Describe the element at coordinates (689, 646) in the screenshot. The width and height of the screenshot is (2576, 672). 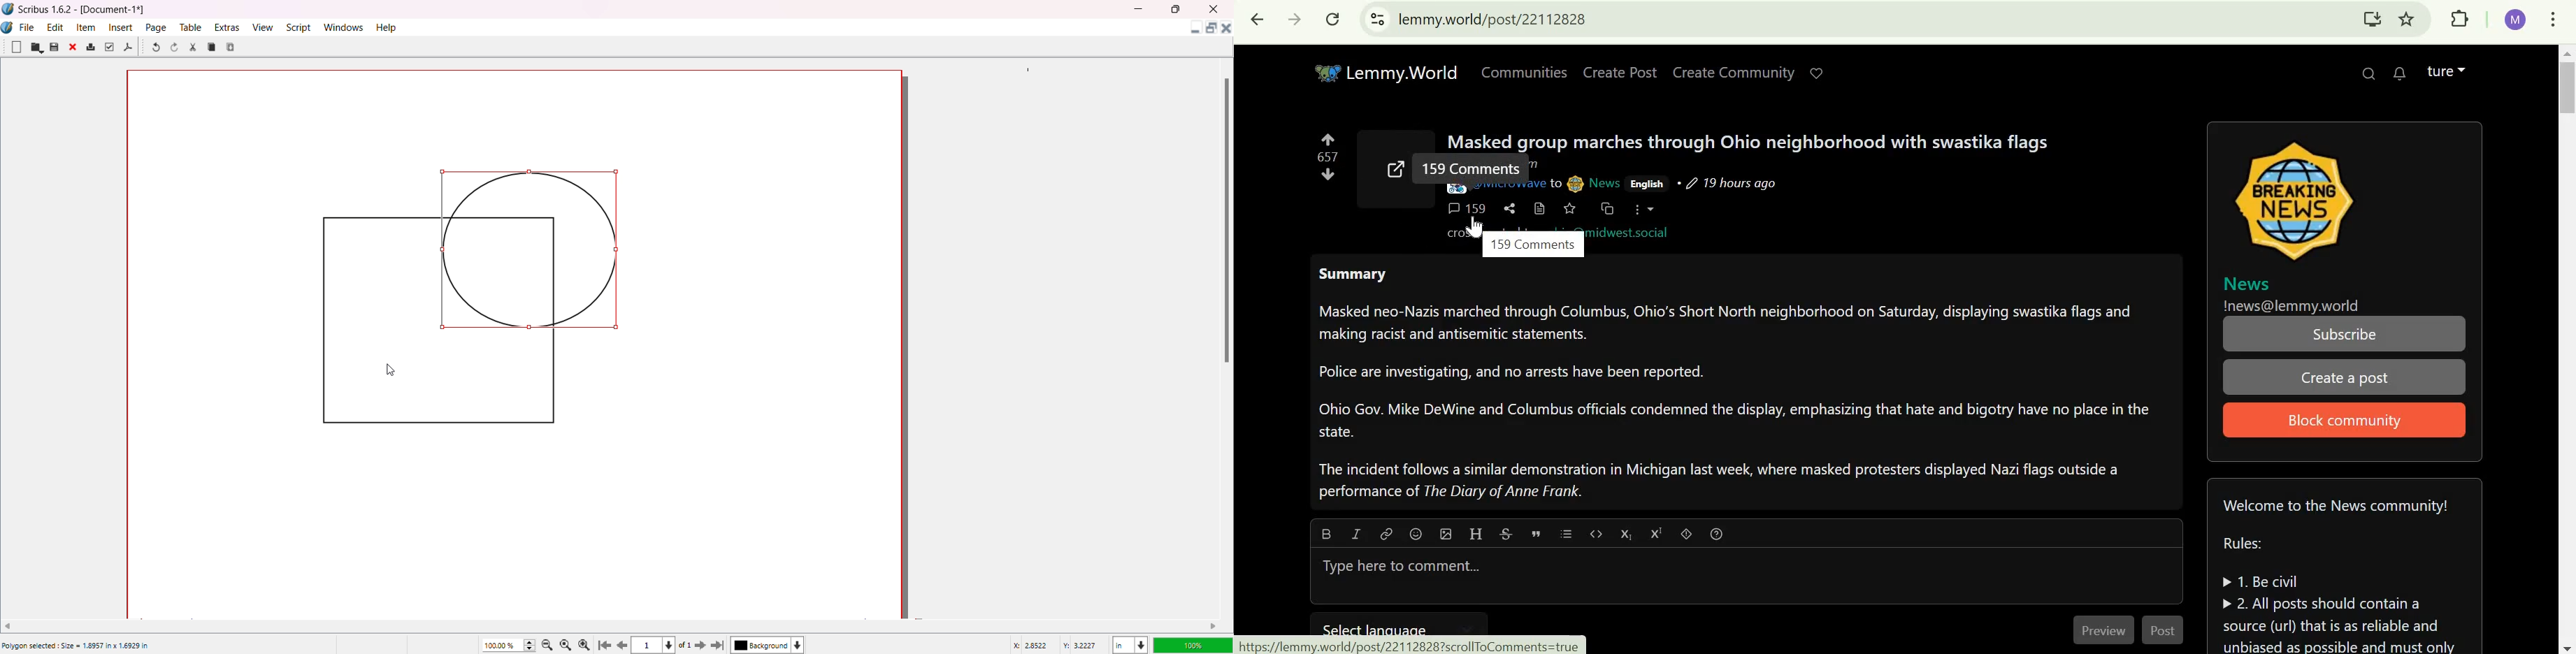
I see `Total Page` at that location.